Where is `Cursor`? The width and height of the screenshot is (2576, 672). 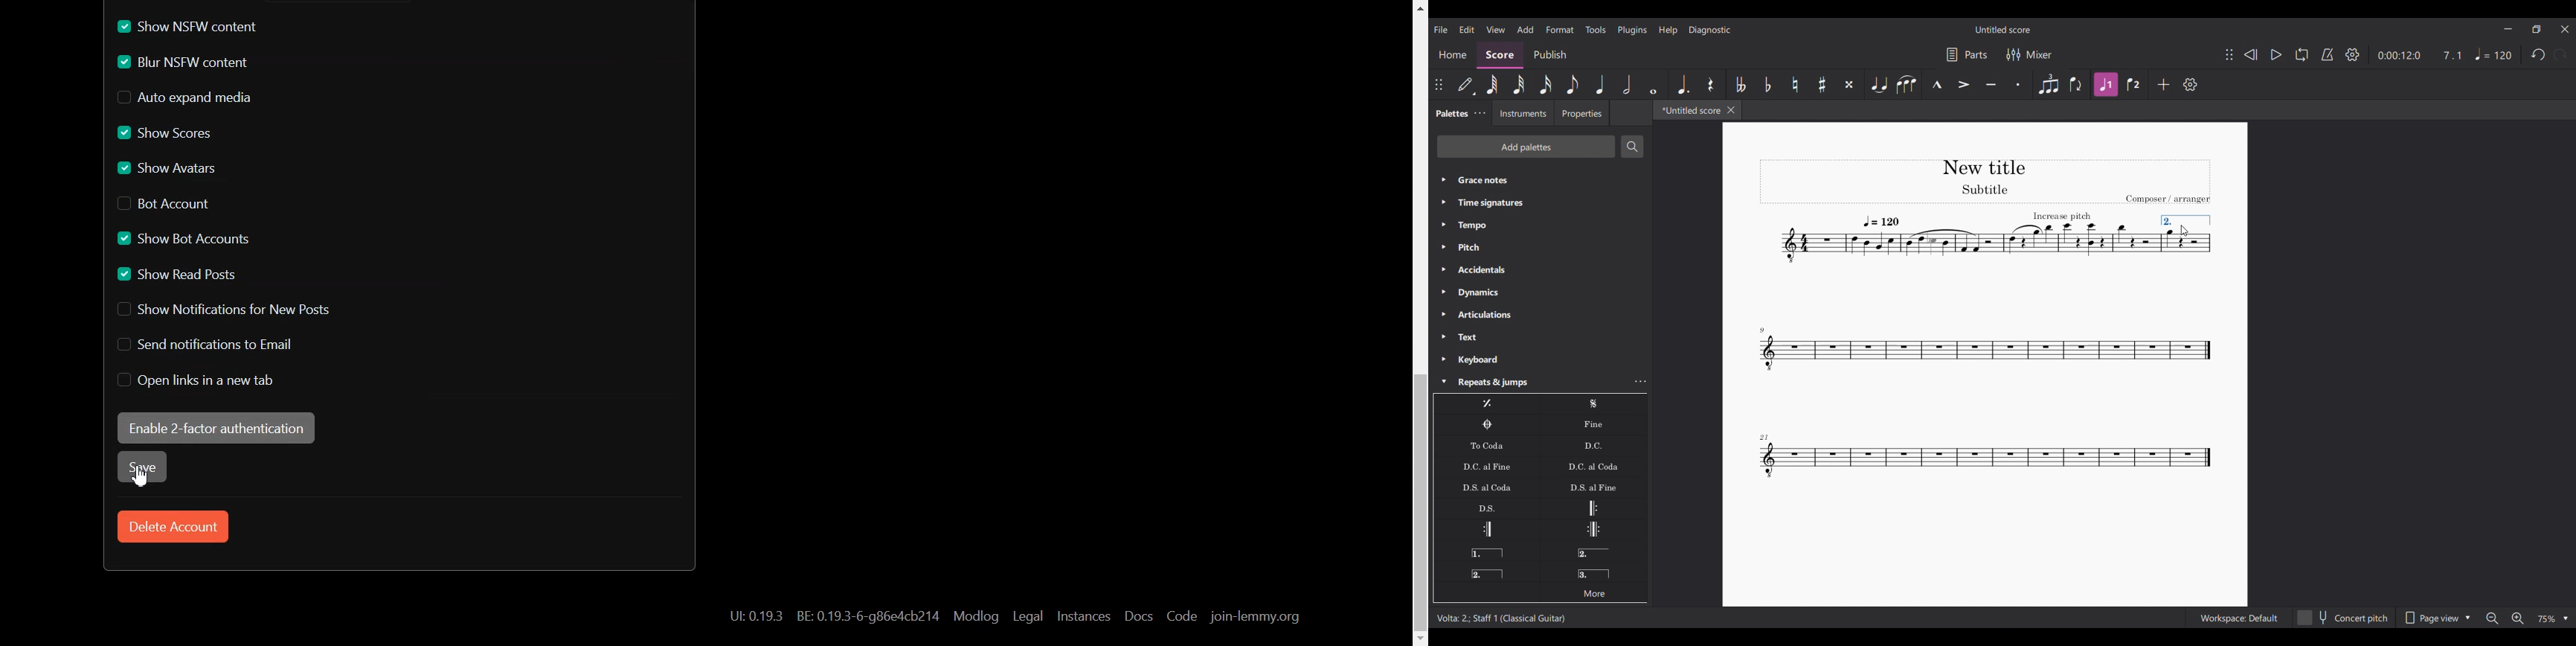
Cursor is located at coordinates (2184, 230).